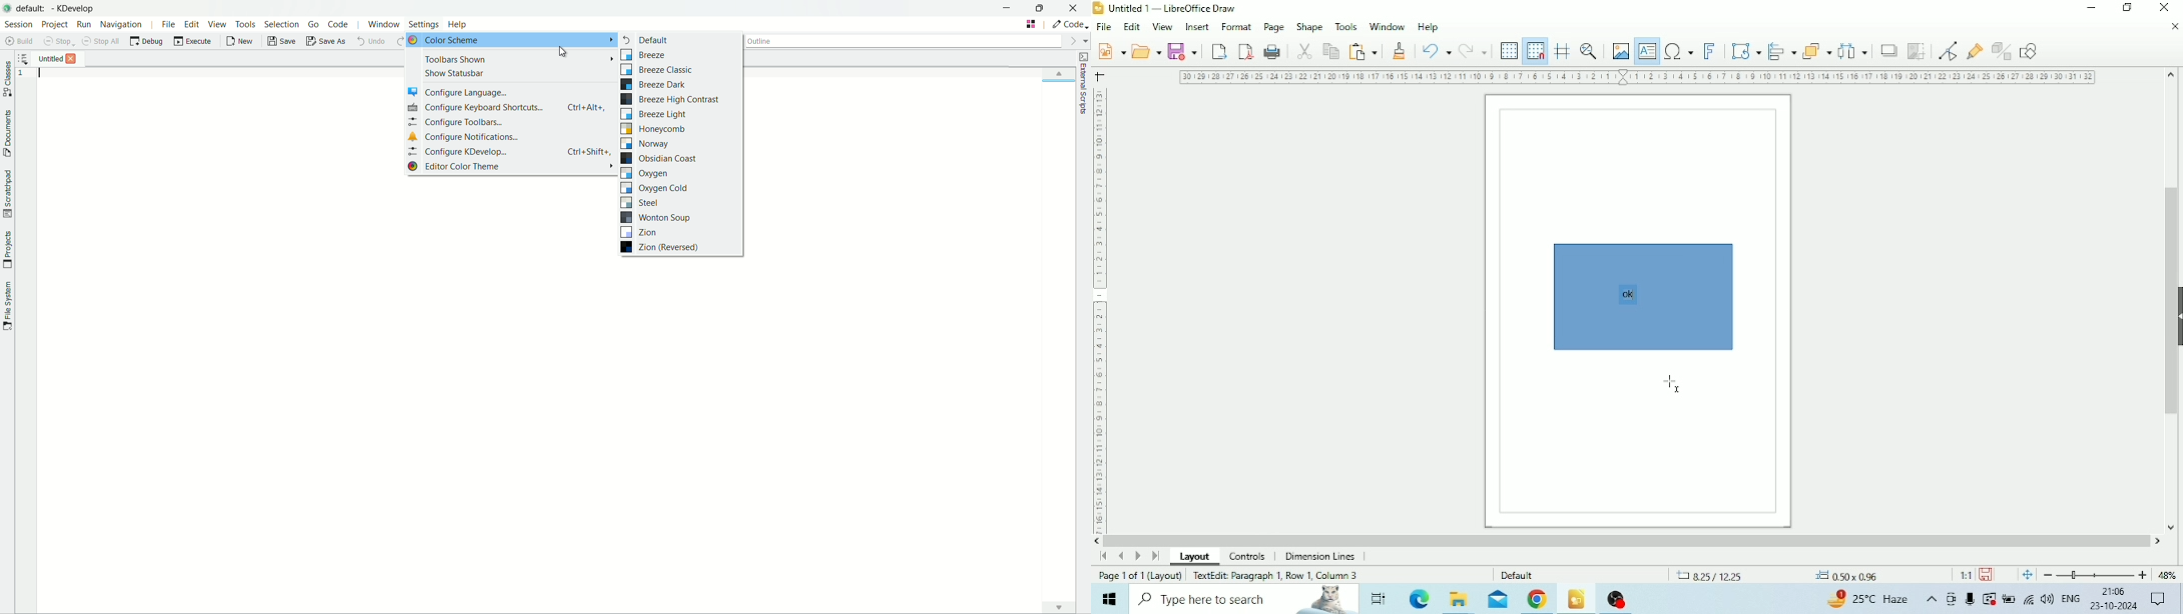 This screenshot has height=616, width=2184. What do you see at coordinates (1989, 599) in the screenshot?
I see `Warning` at bounding box center [1989, 599].